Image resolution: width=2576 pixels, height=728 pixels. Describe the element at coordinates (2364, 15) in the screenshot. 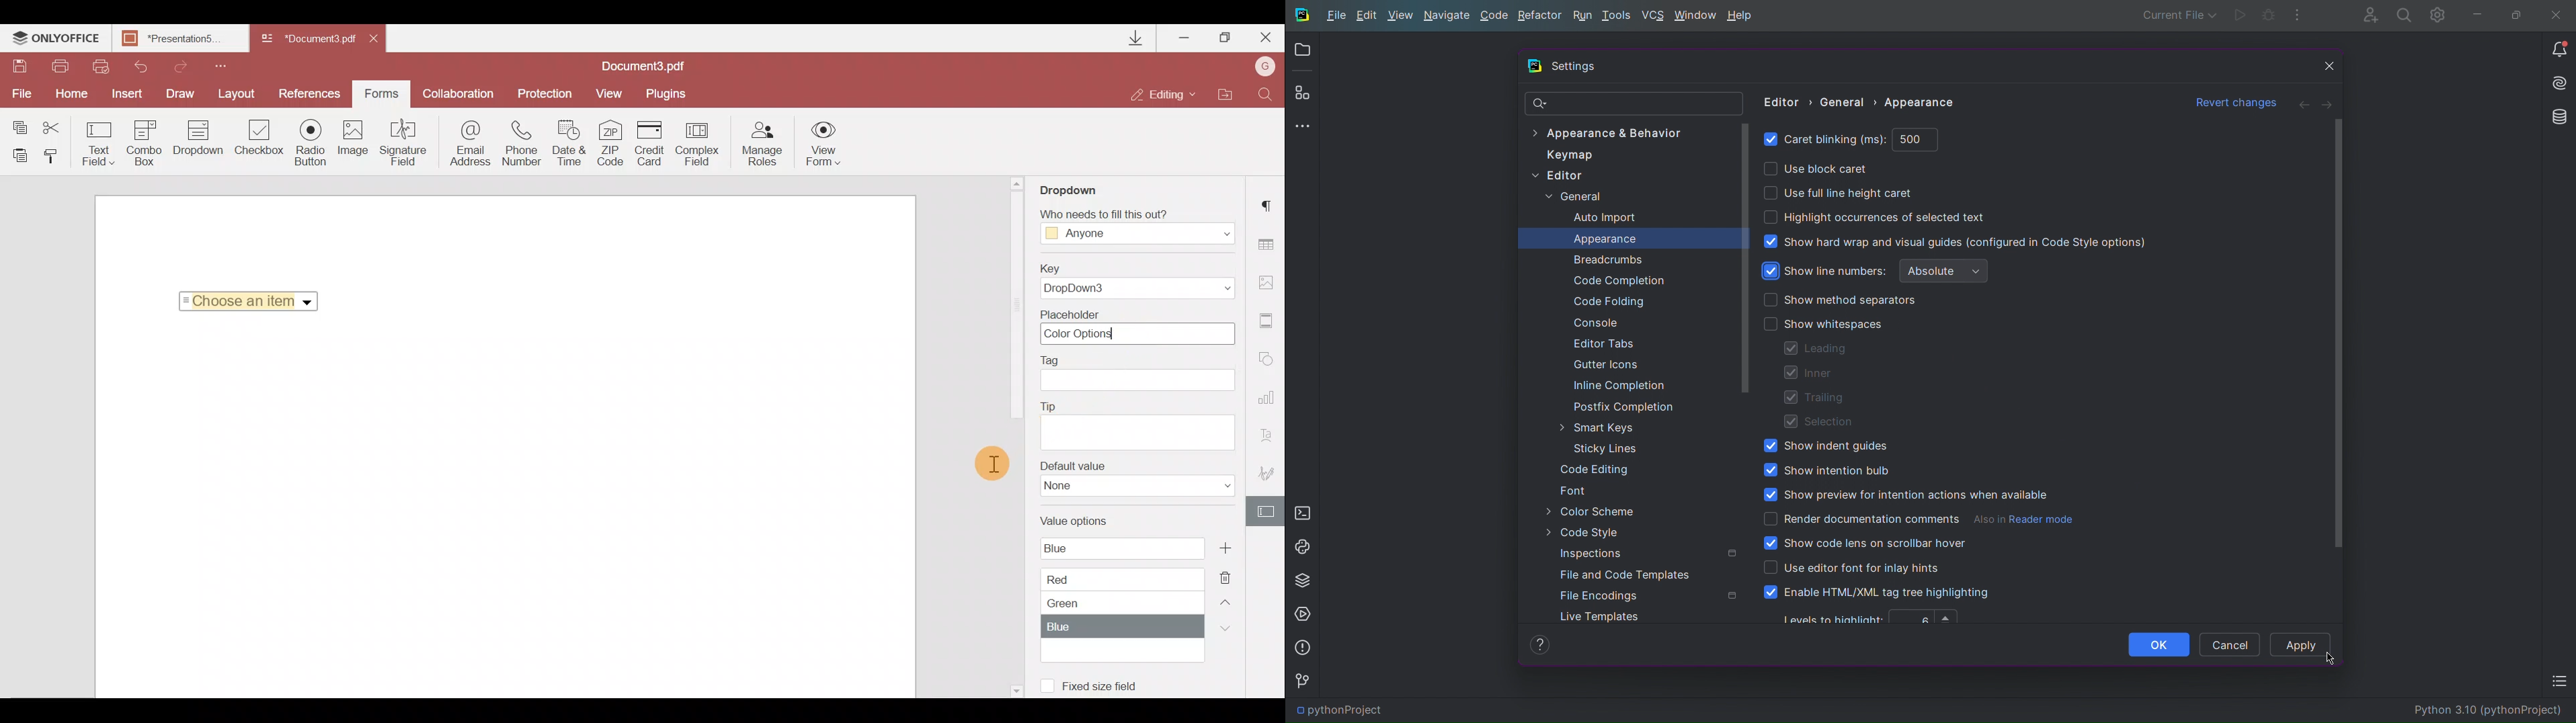

I see `Account` at that location.